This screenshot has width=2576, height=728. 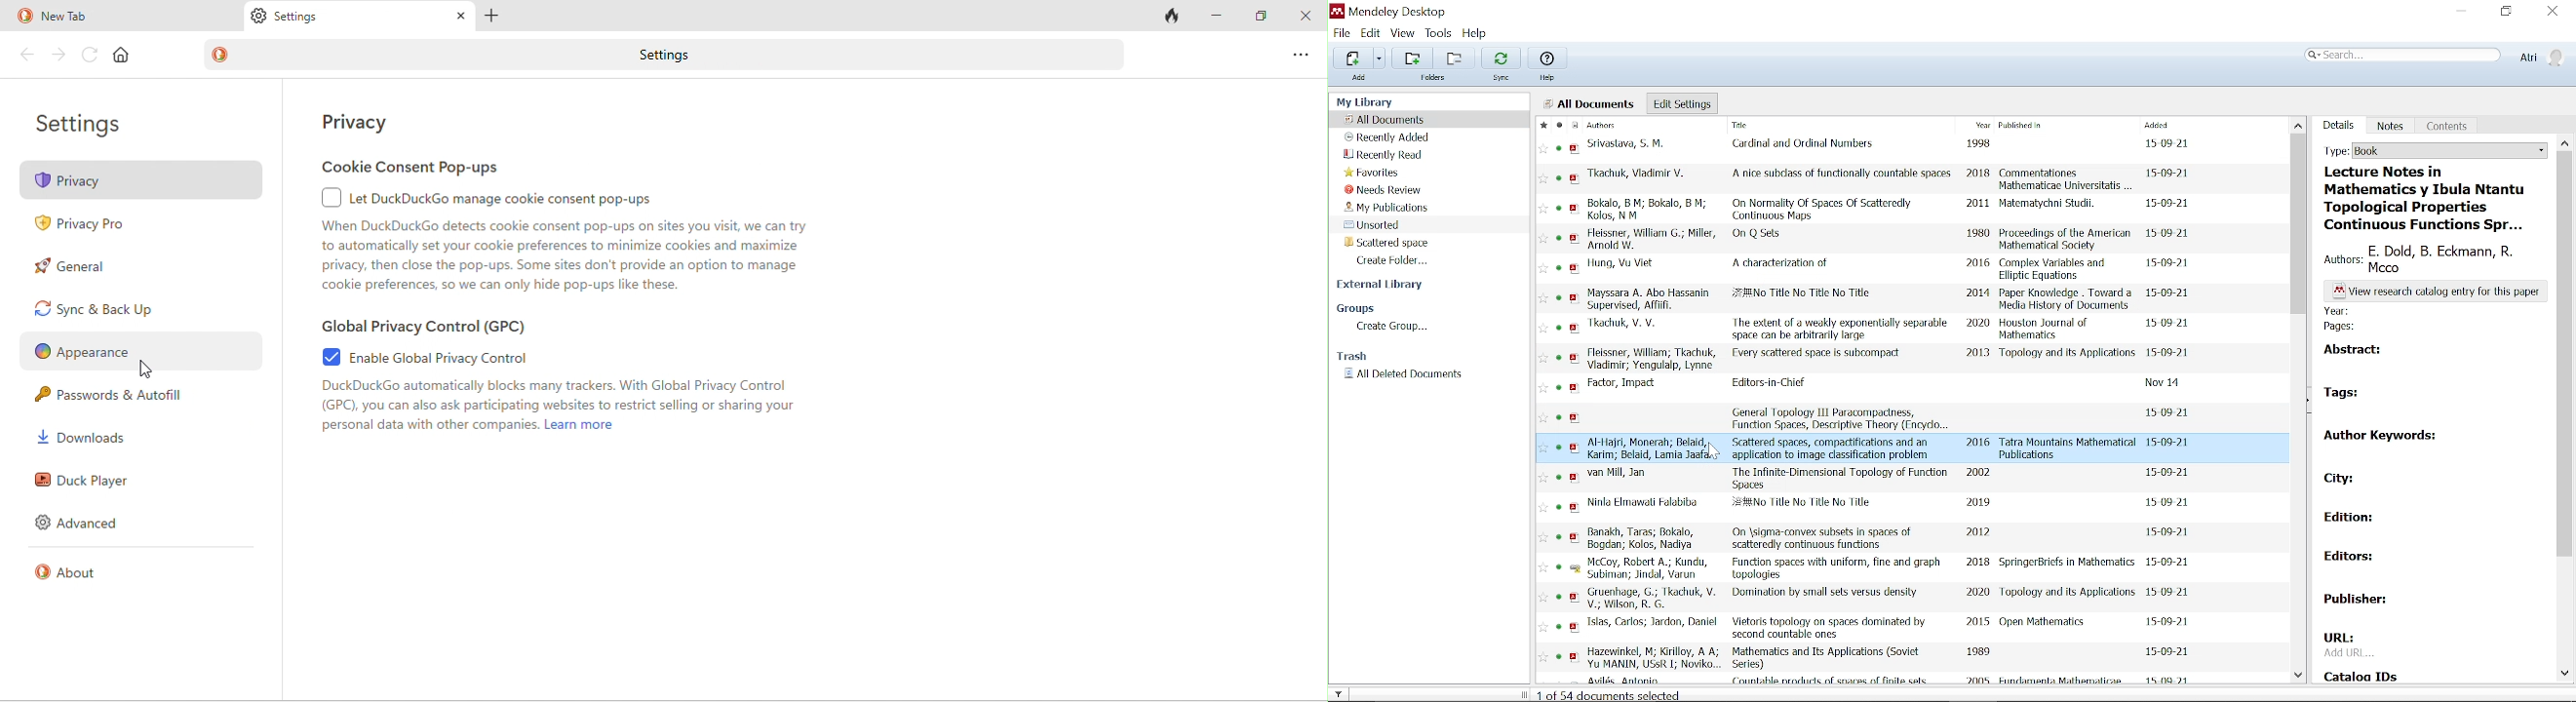 I want to click on editors, so click(x=2362, y=560).